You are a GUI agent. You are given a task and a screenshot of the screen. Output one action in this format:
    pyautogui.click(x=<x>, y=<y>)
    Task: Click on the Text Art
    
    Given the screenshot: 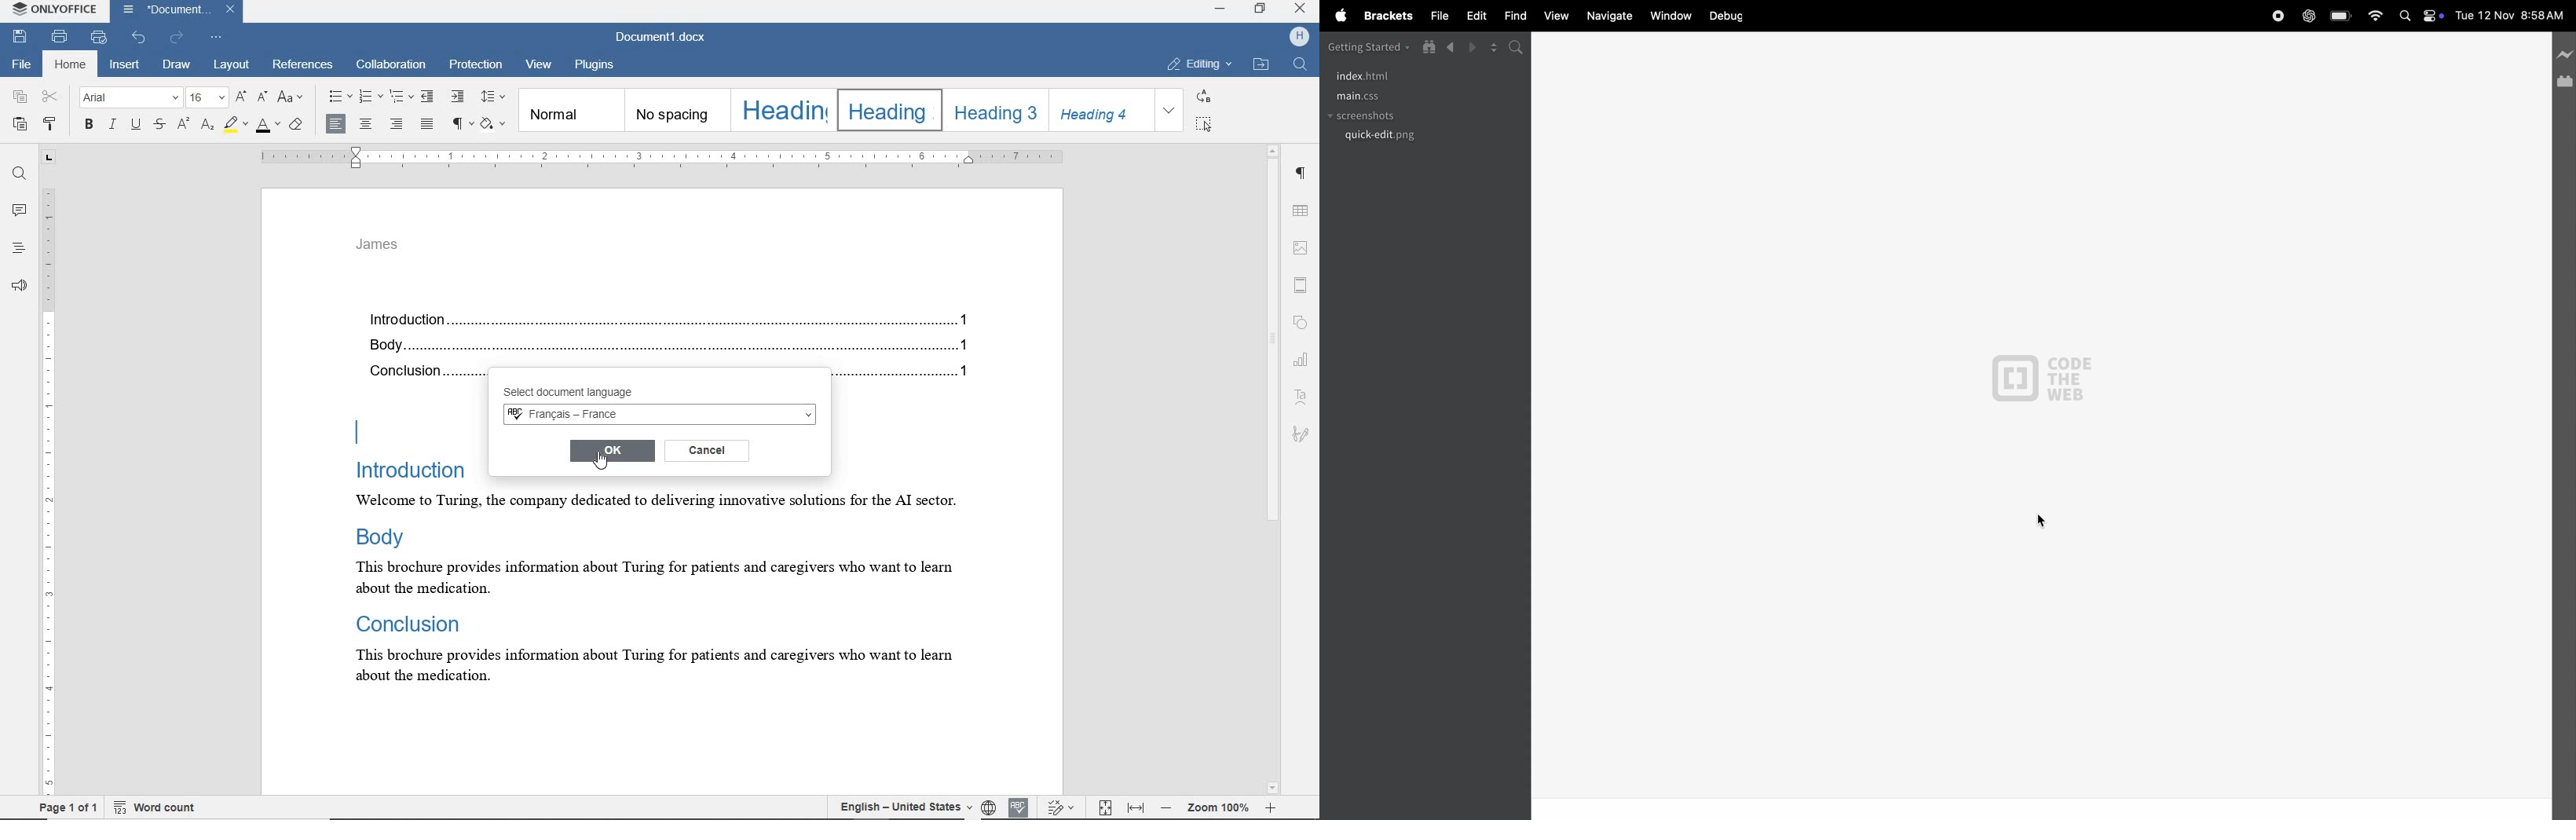 What is the action you would take?
    pyautogui.click(x=1302, y=397)
    